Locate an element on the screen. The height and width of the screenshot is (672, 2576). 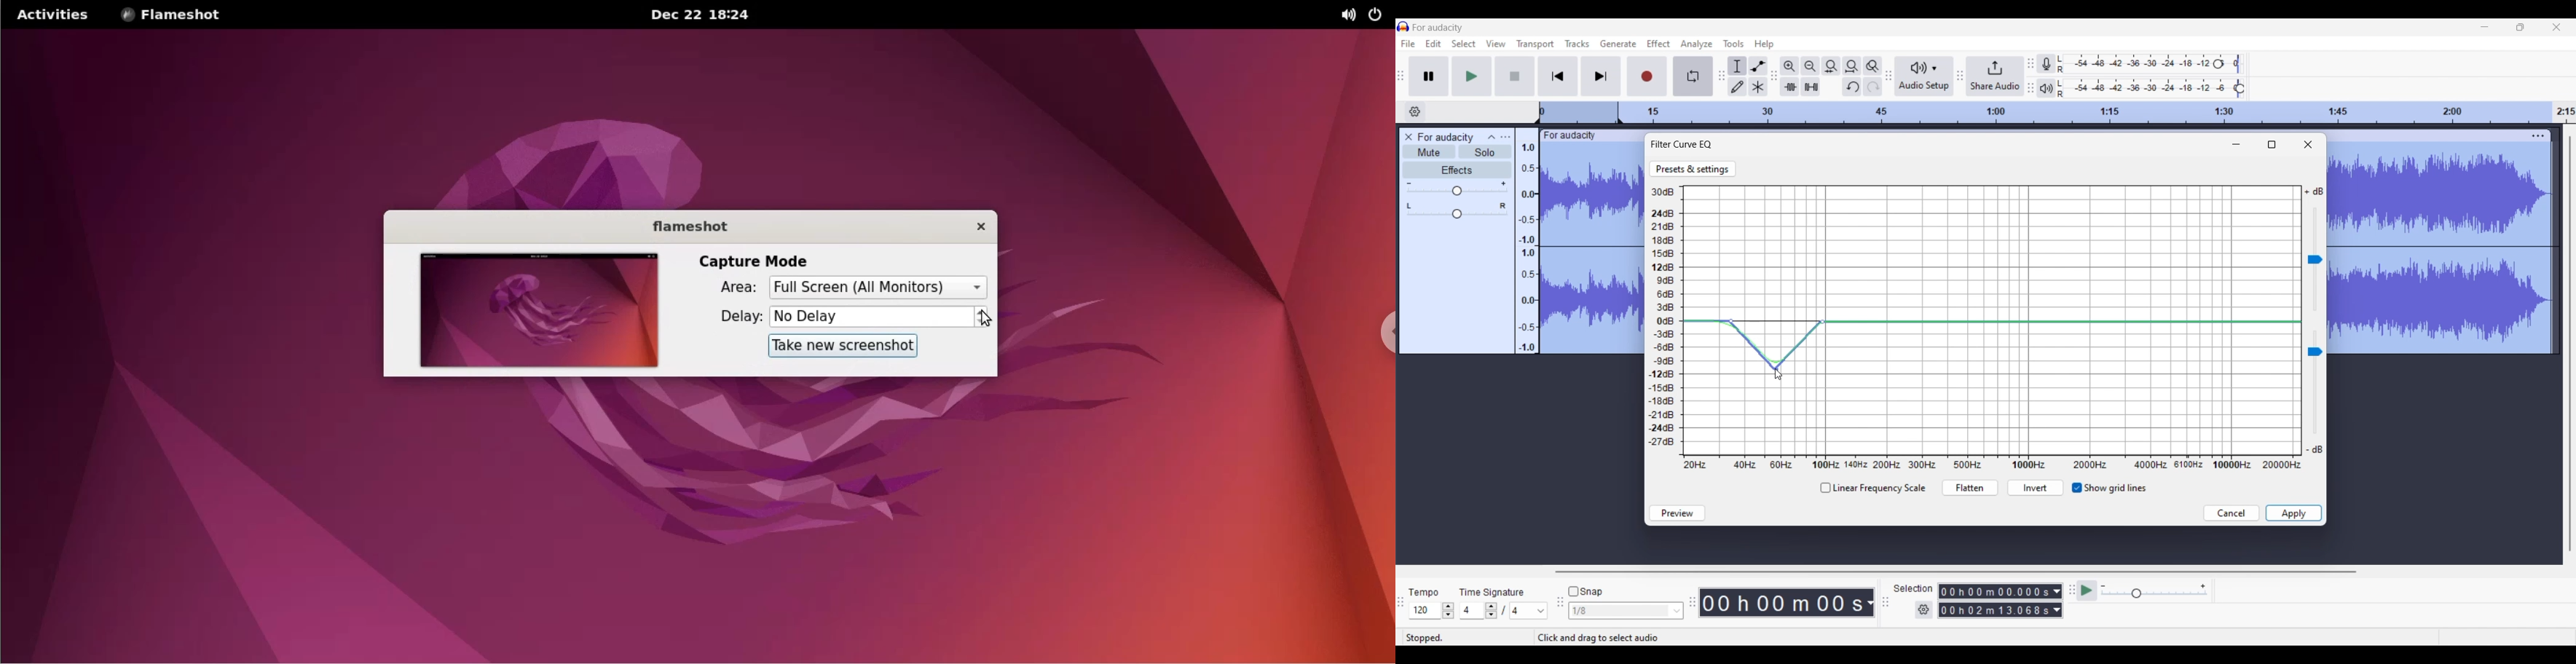
Save inputs made is located at coordinates (2294, 513).